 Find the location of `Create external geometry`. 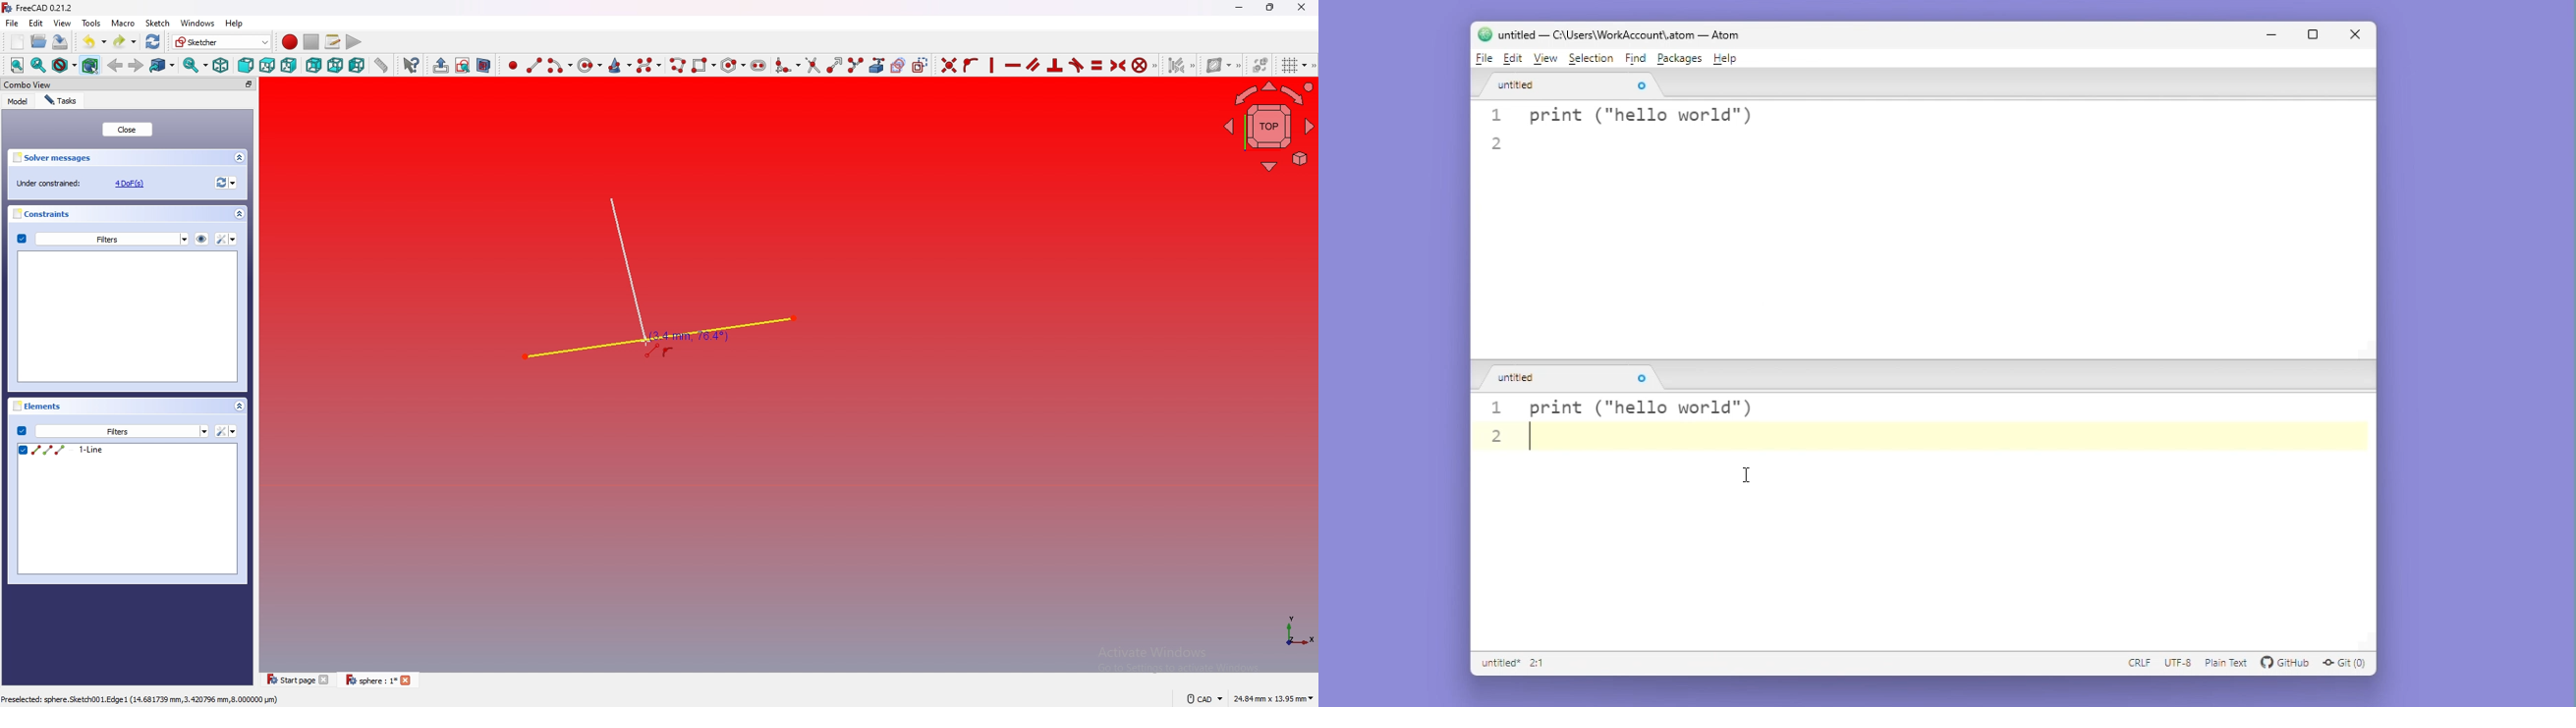

Create external geometry is located at coordinates (876, 65).